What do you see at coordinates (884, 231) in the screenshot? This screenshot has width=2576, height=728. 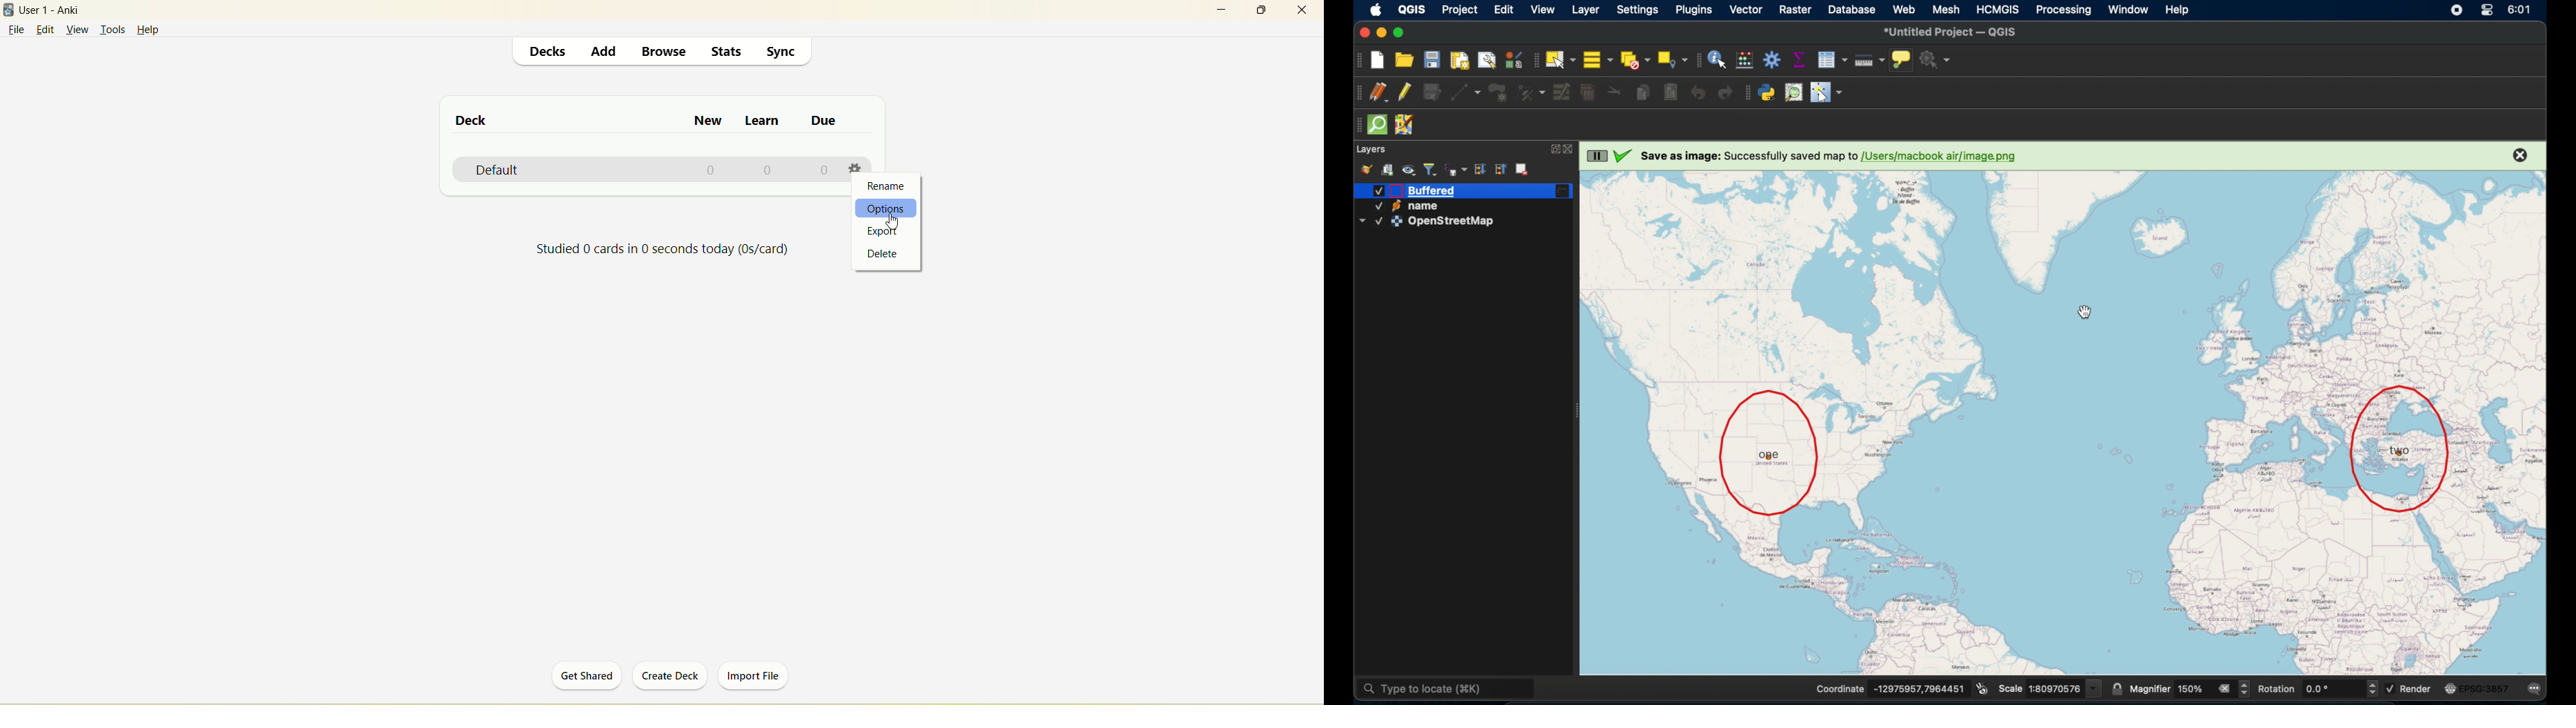 I see `export` at bounding box center [884, 231].